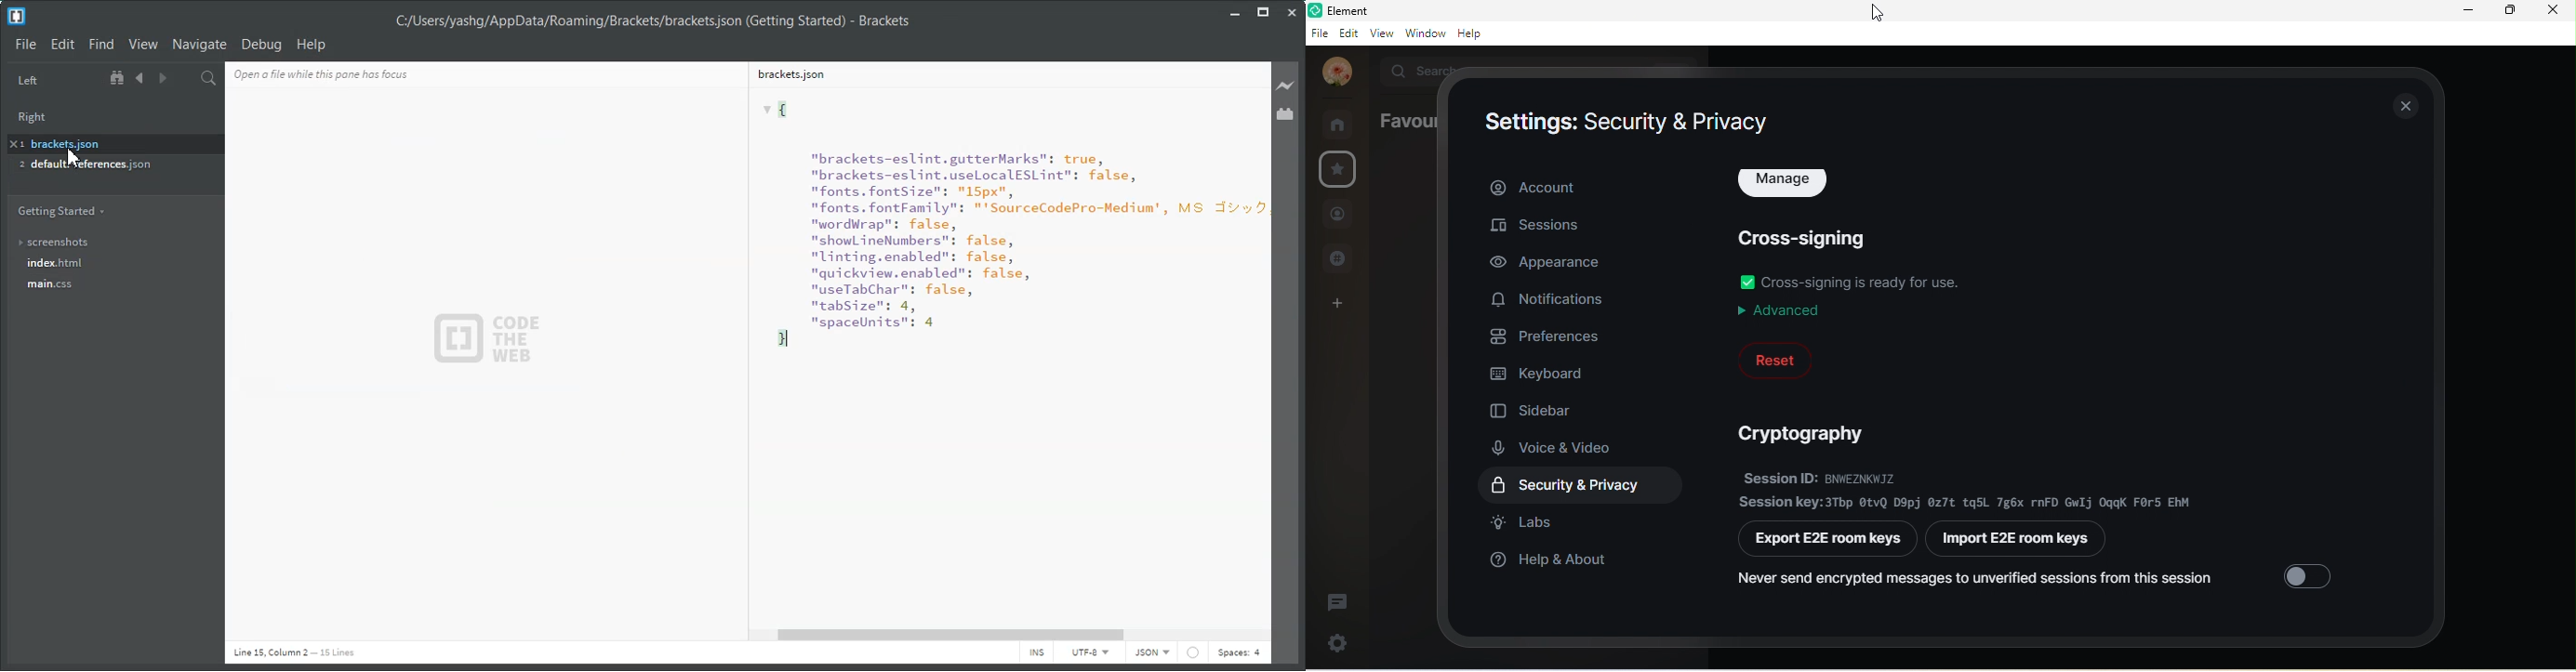 The width and height of the screenshot is (2576, 672). What do you see at coordinates (1334, 309) in the screenshot?
I see `add space` at bounding box center [1334, 309].